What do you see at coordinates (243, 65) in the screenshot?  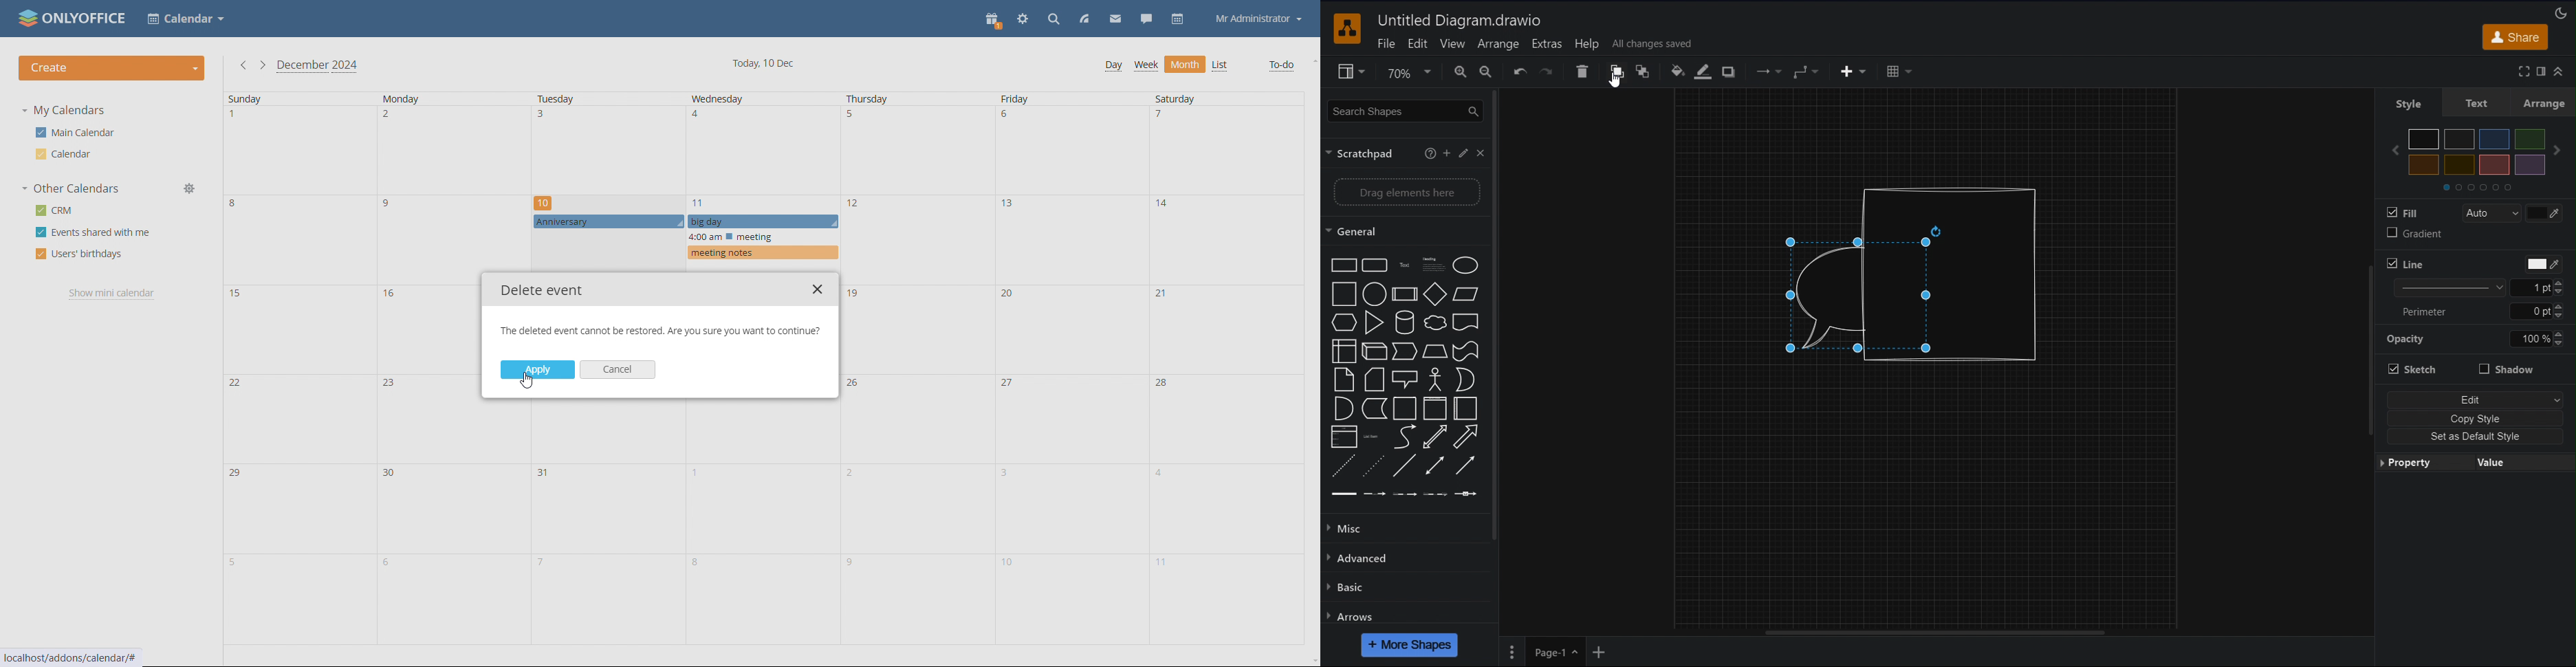 I see `previous month` at bounding box center [243, 65].